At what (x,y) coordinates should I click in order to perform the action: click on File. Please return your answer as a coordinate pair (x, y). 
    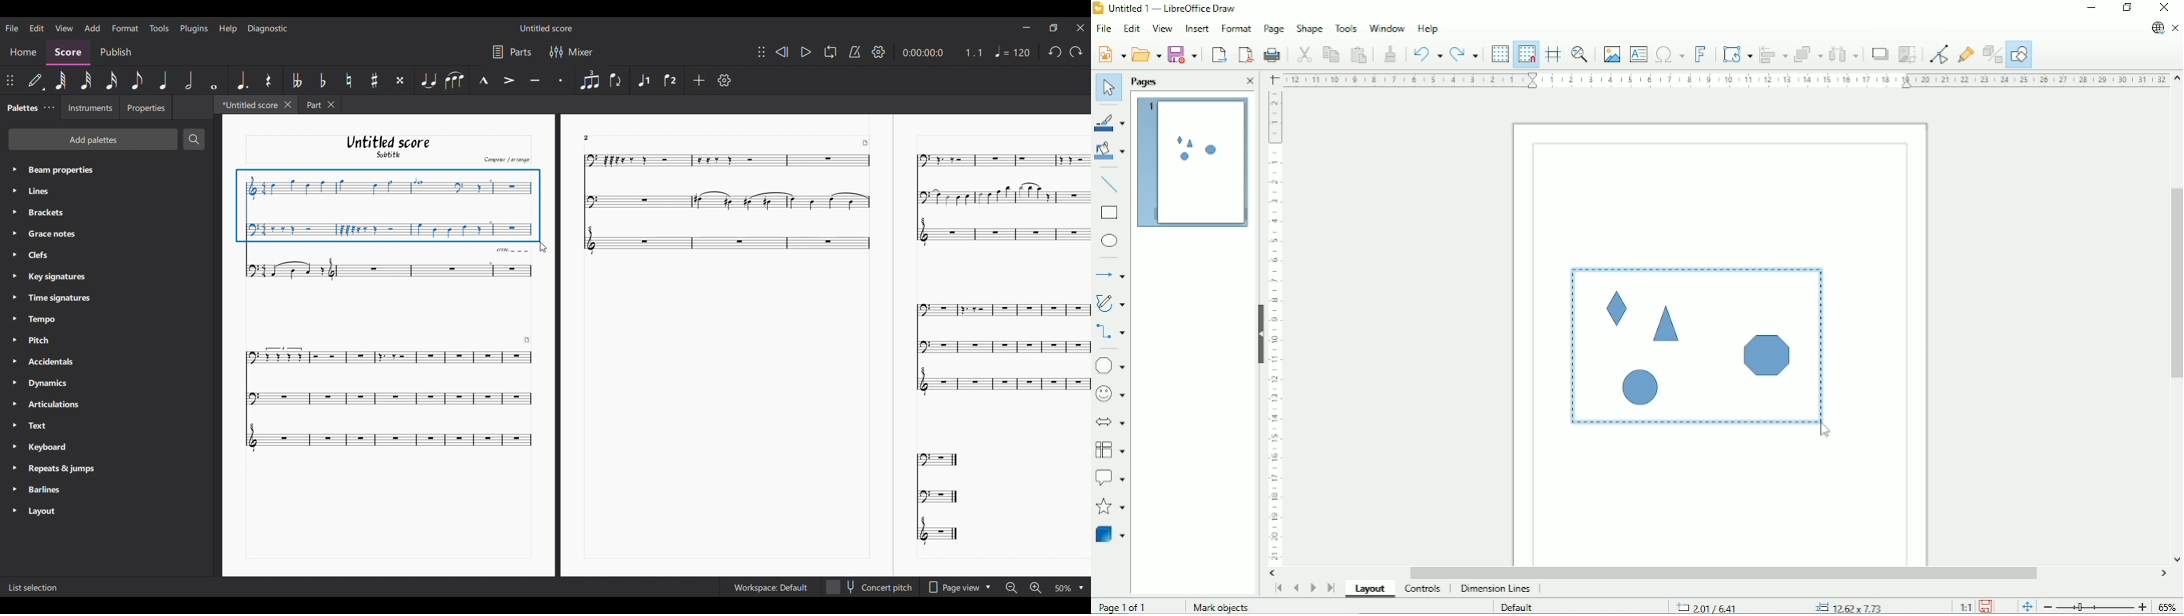
    Looking at the image, I should click on (1103, 28).